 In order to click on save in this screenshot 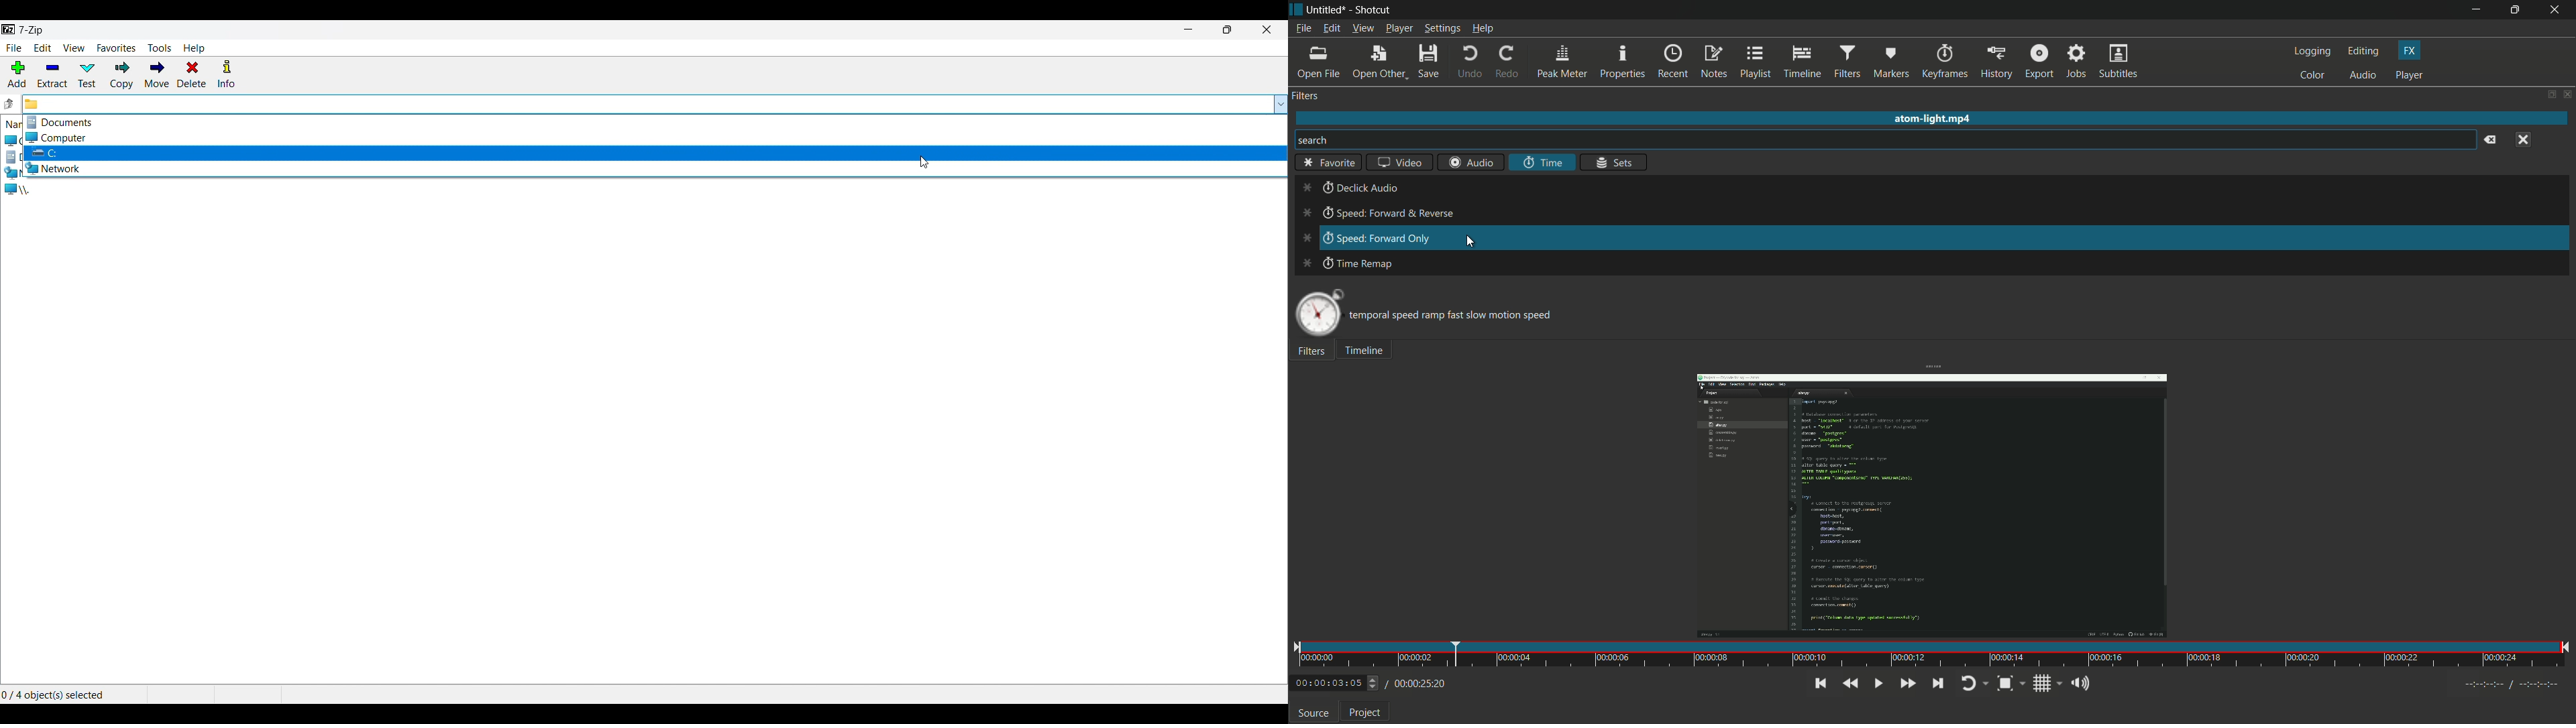, I will do `click(1430, 62)`.